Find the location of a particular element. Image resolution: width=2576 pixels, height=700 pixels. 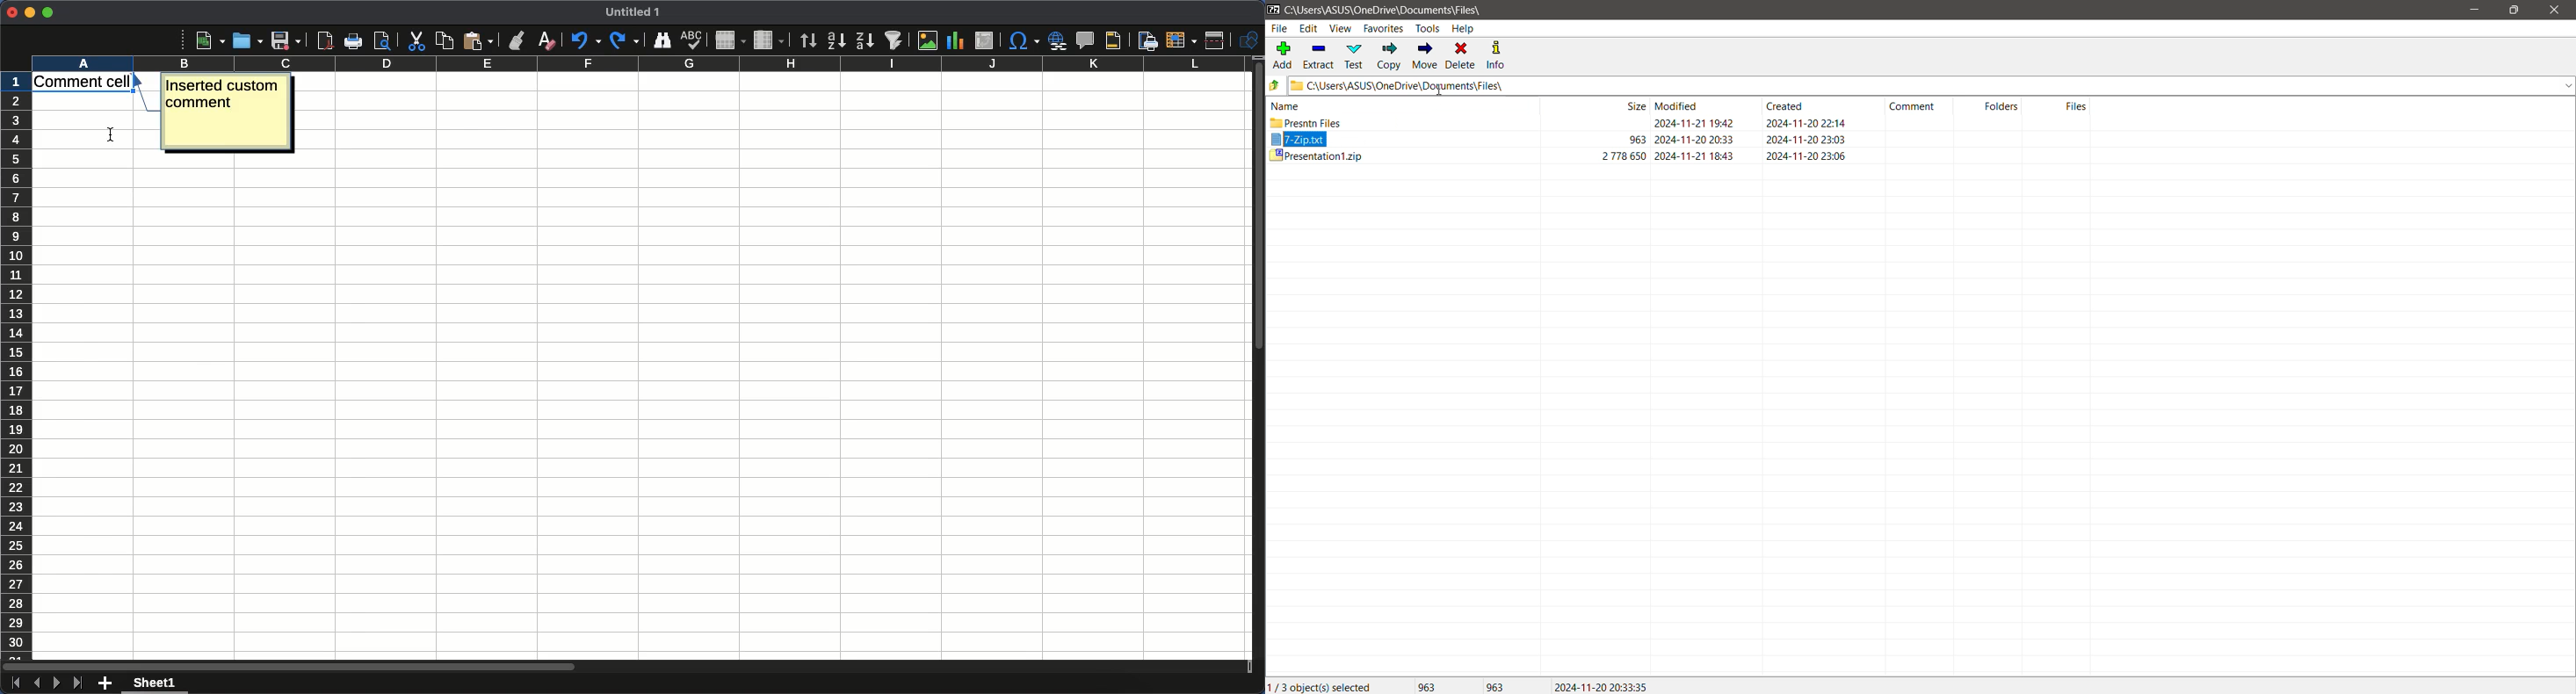

Split window is located at coordinates (1215, 40).